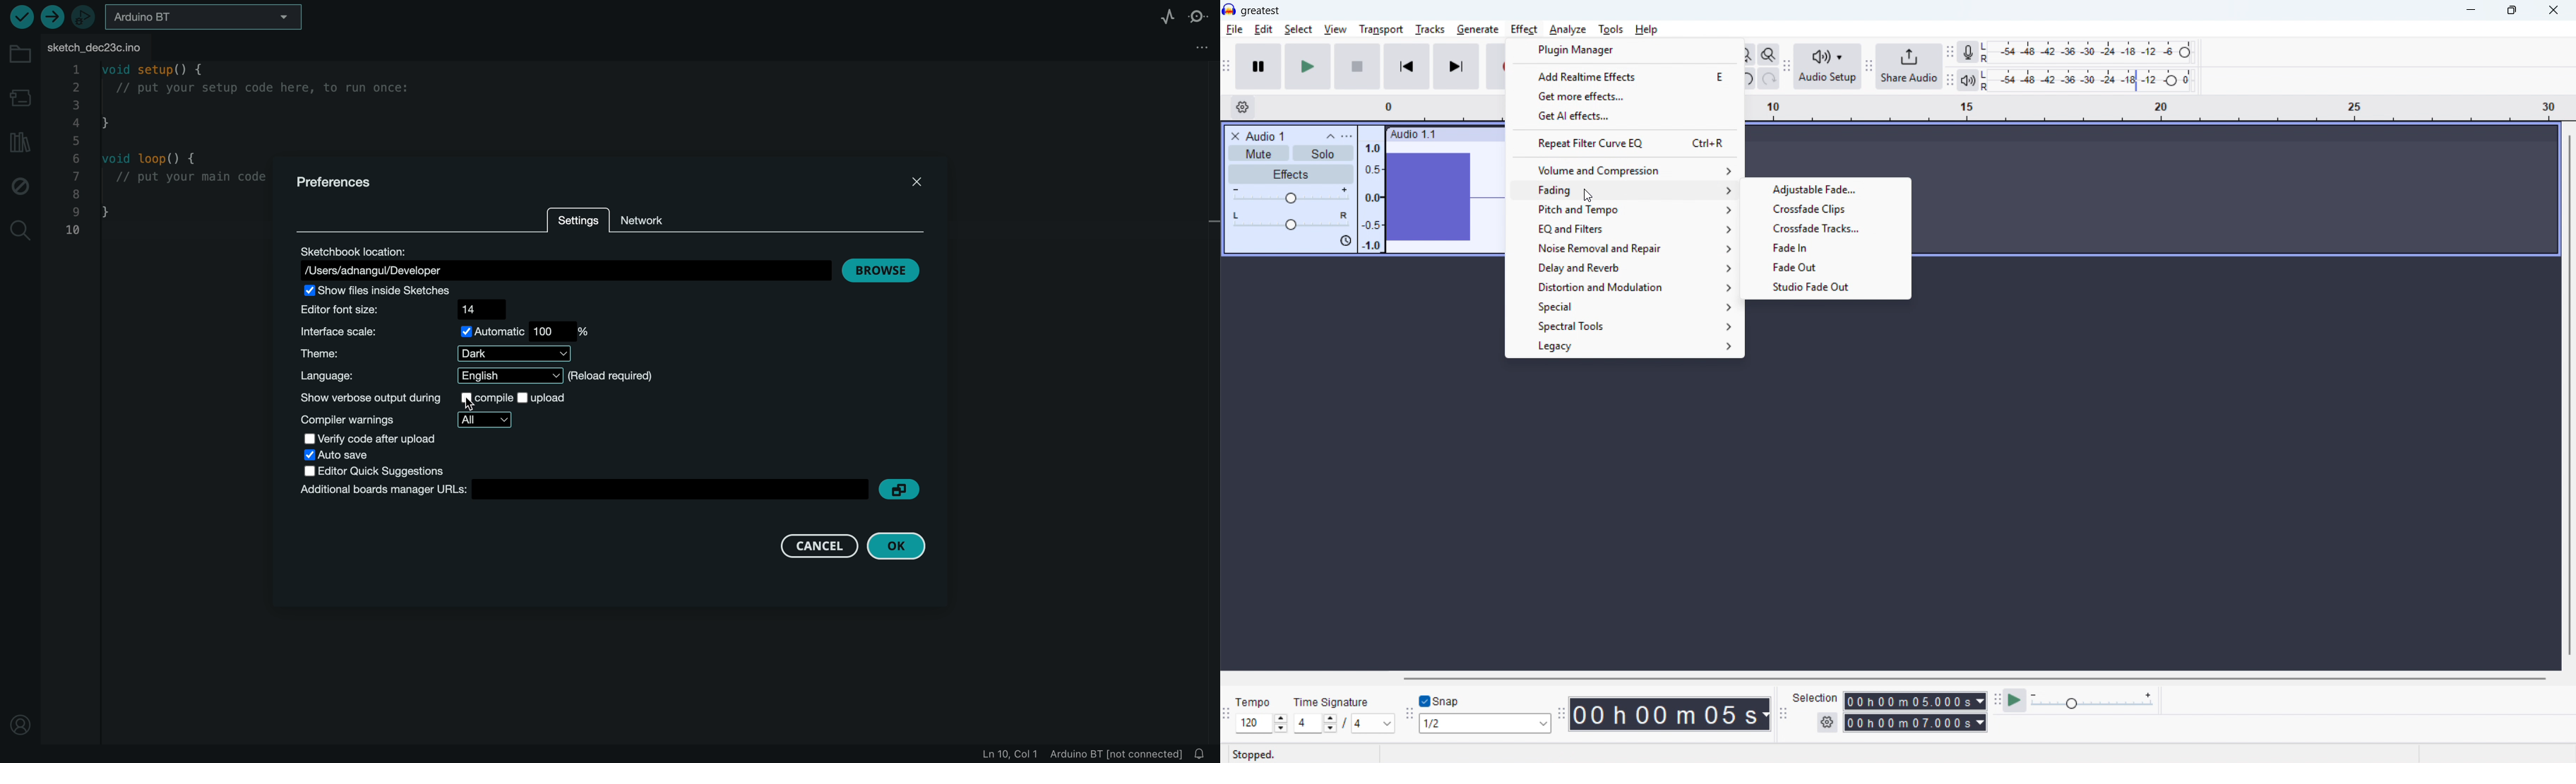 The width and height of the screenshot is (2576, 784). What do you see at coordinates (1478, 30) in the screenshot?
I see `generate` at bounding box center [1478, 30].